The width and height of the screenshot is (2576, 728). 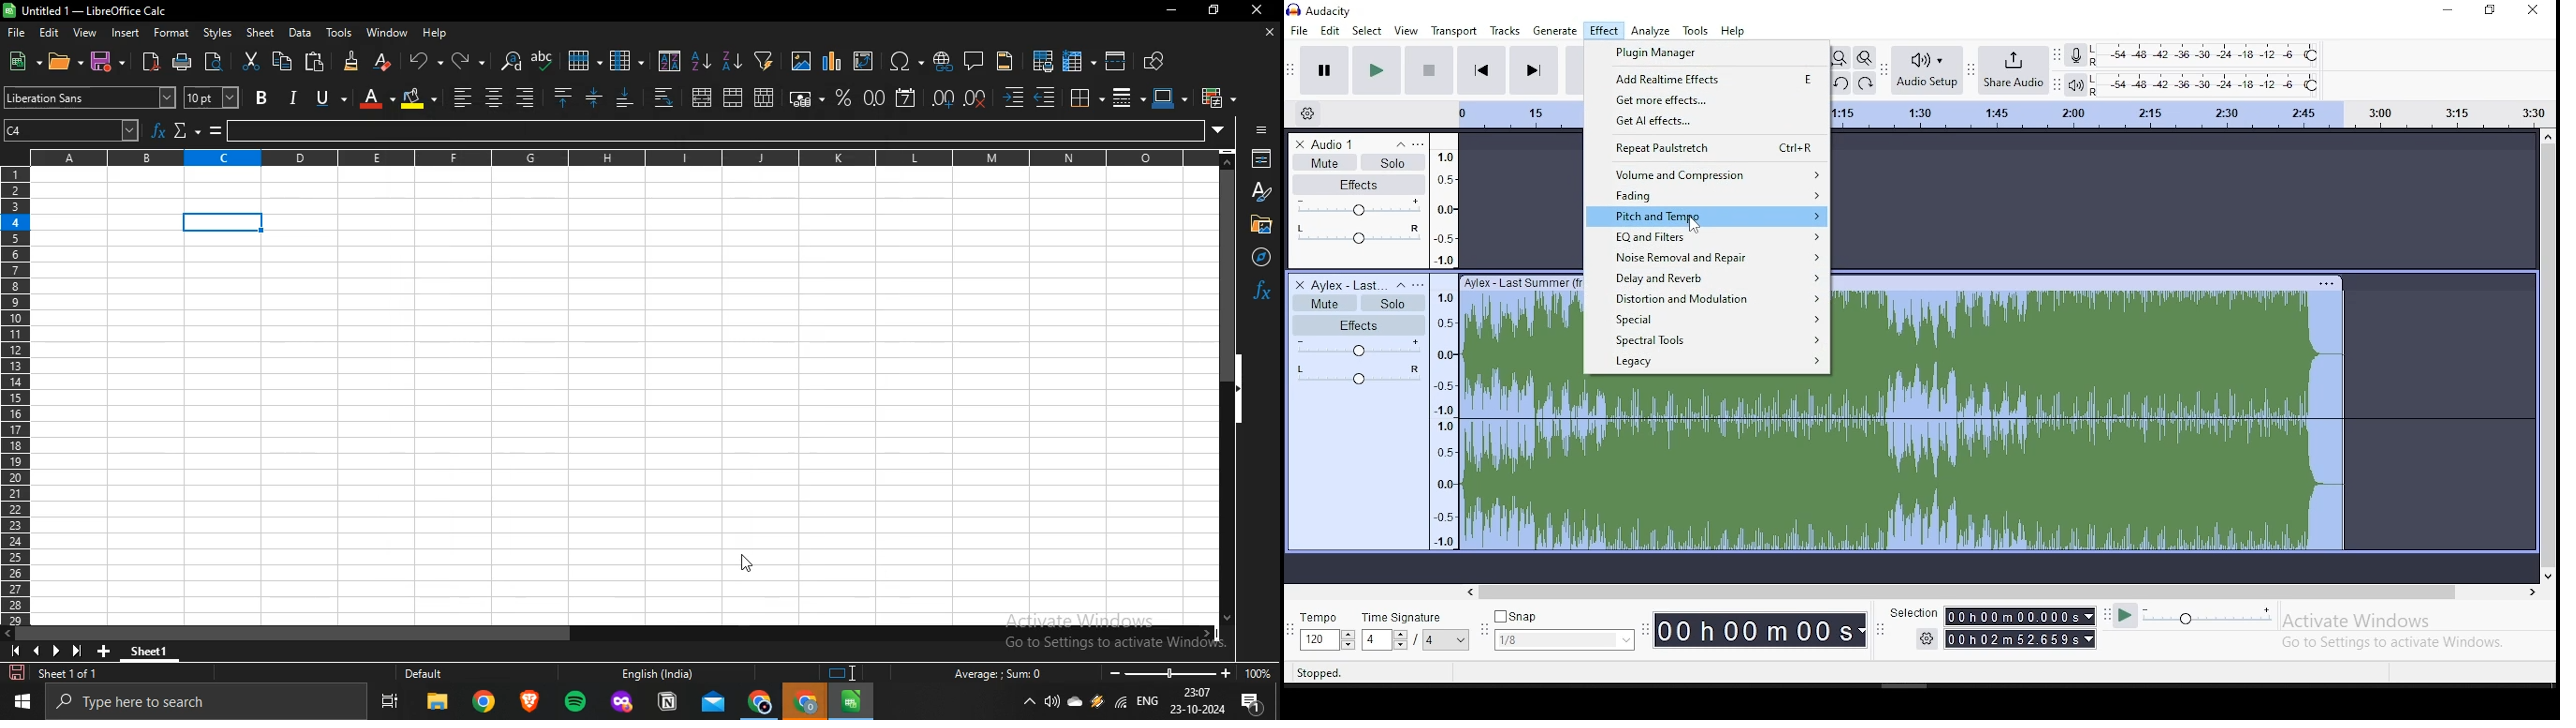 What do you see at coordinates (907, 97) in the screenshot?
I see `format as date` at bounding box center [907, 97].